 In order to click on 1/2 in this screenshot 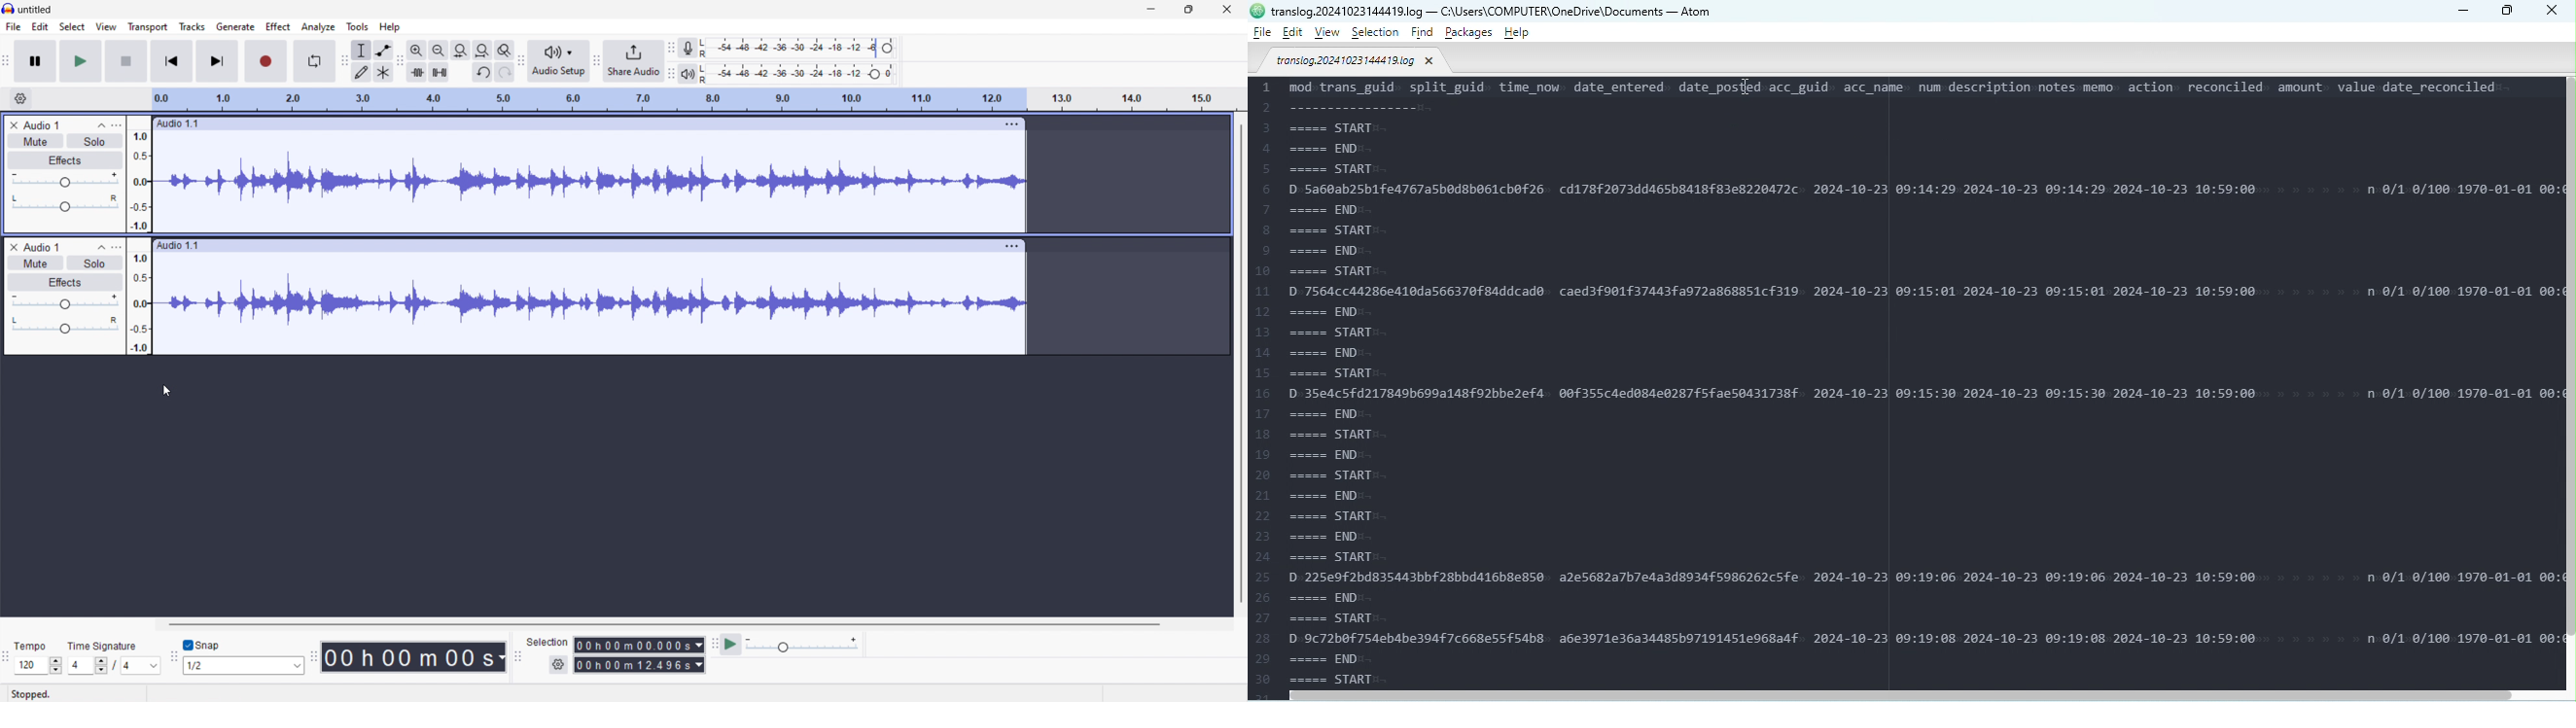, I will do `click(231, 666)`.